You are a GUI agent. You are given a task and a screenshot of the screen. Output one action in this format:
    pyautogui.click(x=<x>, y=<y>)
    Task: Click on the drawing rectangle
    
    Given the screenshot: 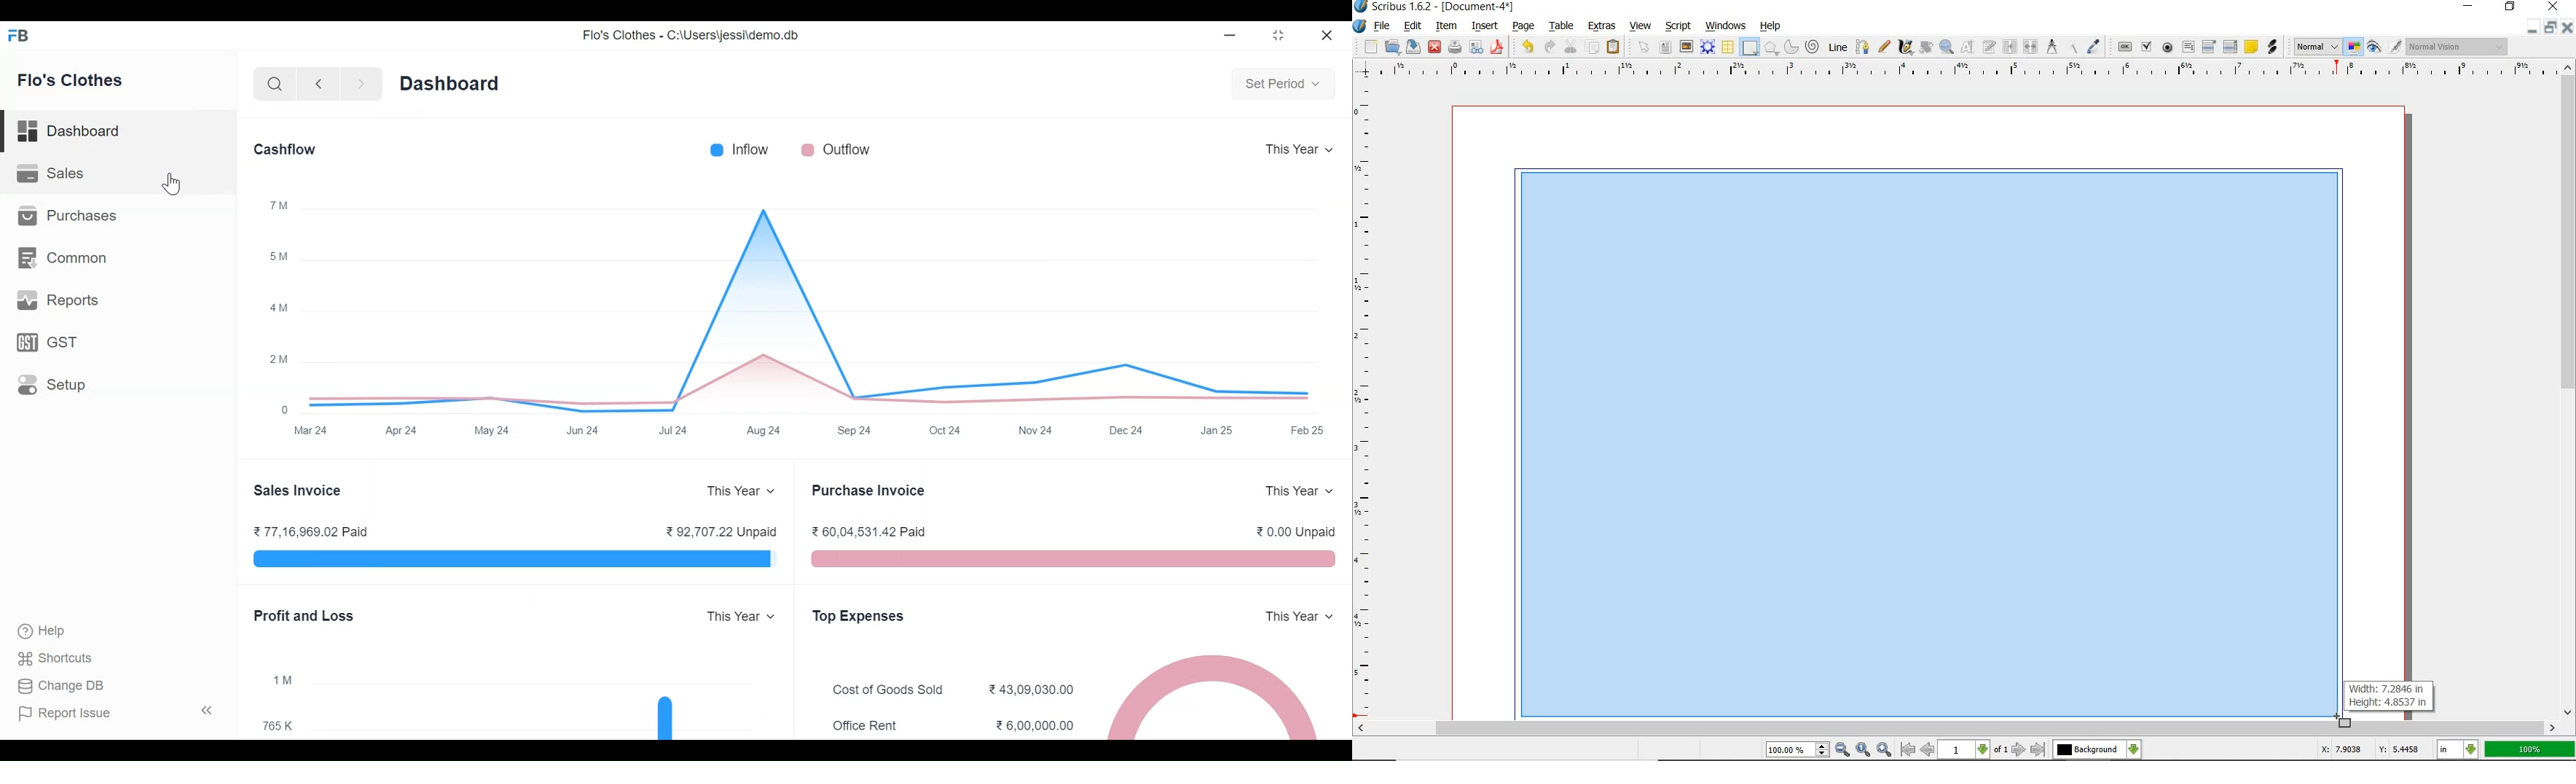 What is the action you would take?
    pyautogui.click(x=1919, y=440)
    